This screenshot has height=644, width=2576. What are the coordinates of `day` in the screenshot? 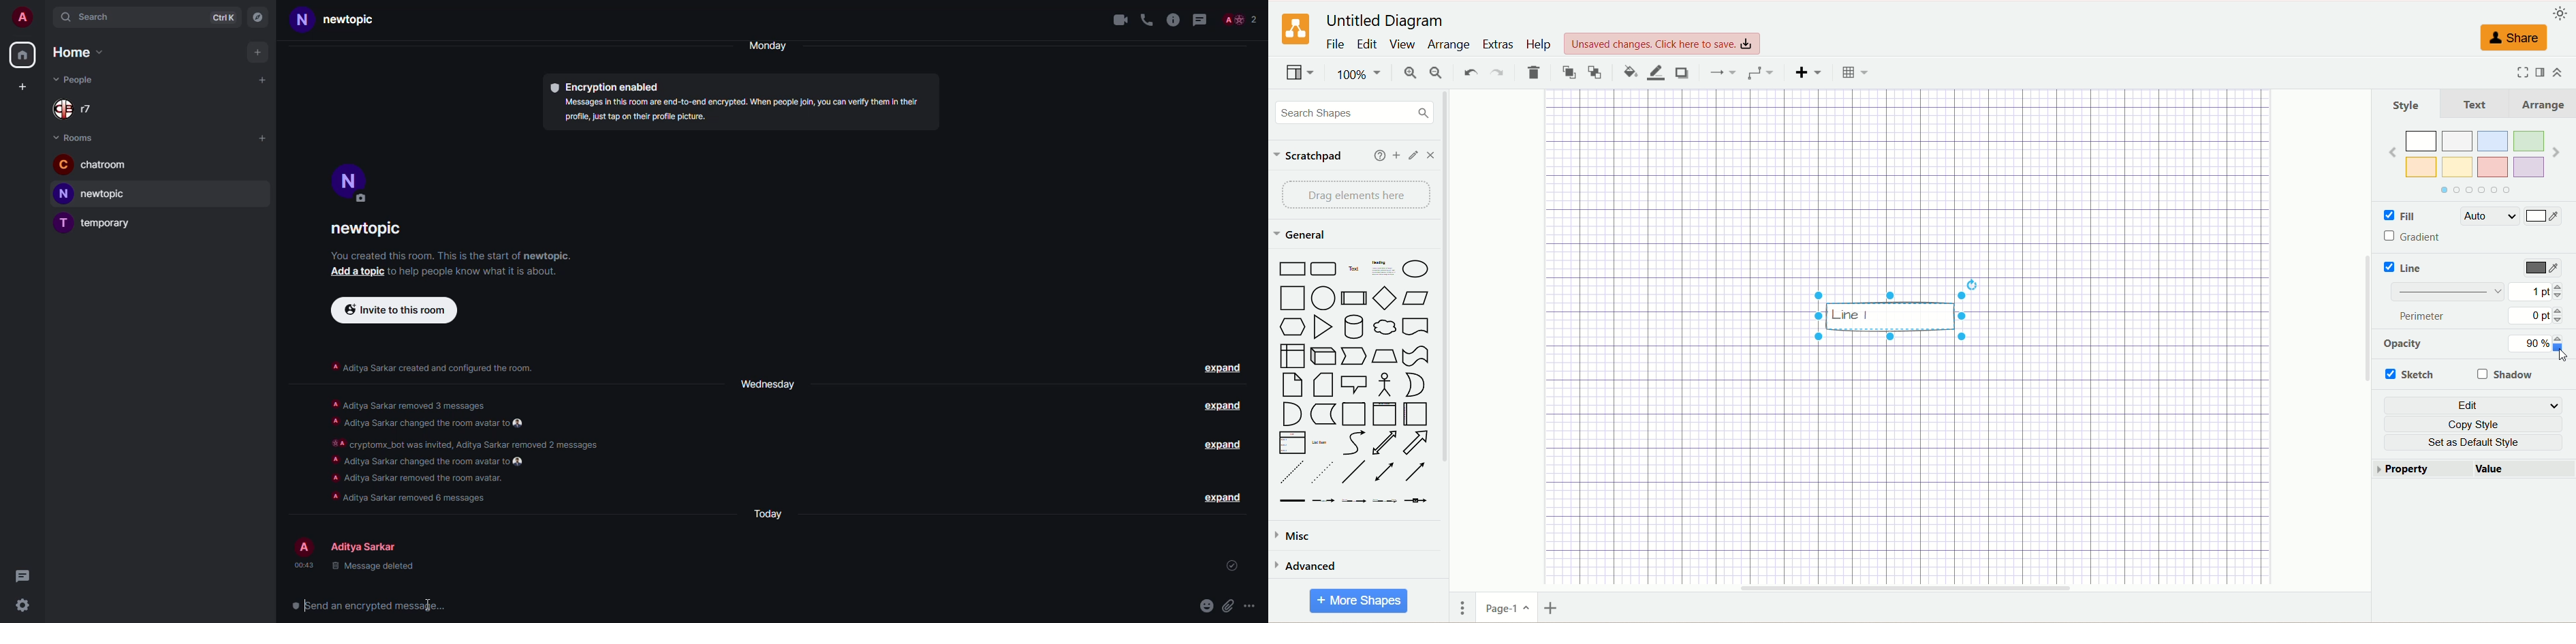 It's located at (774, 46).